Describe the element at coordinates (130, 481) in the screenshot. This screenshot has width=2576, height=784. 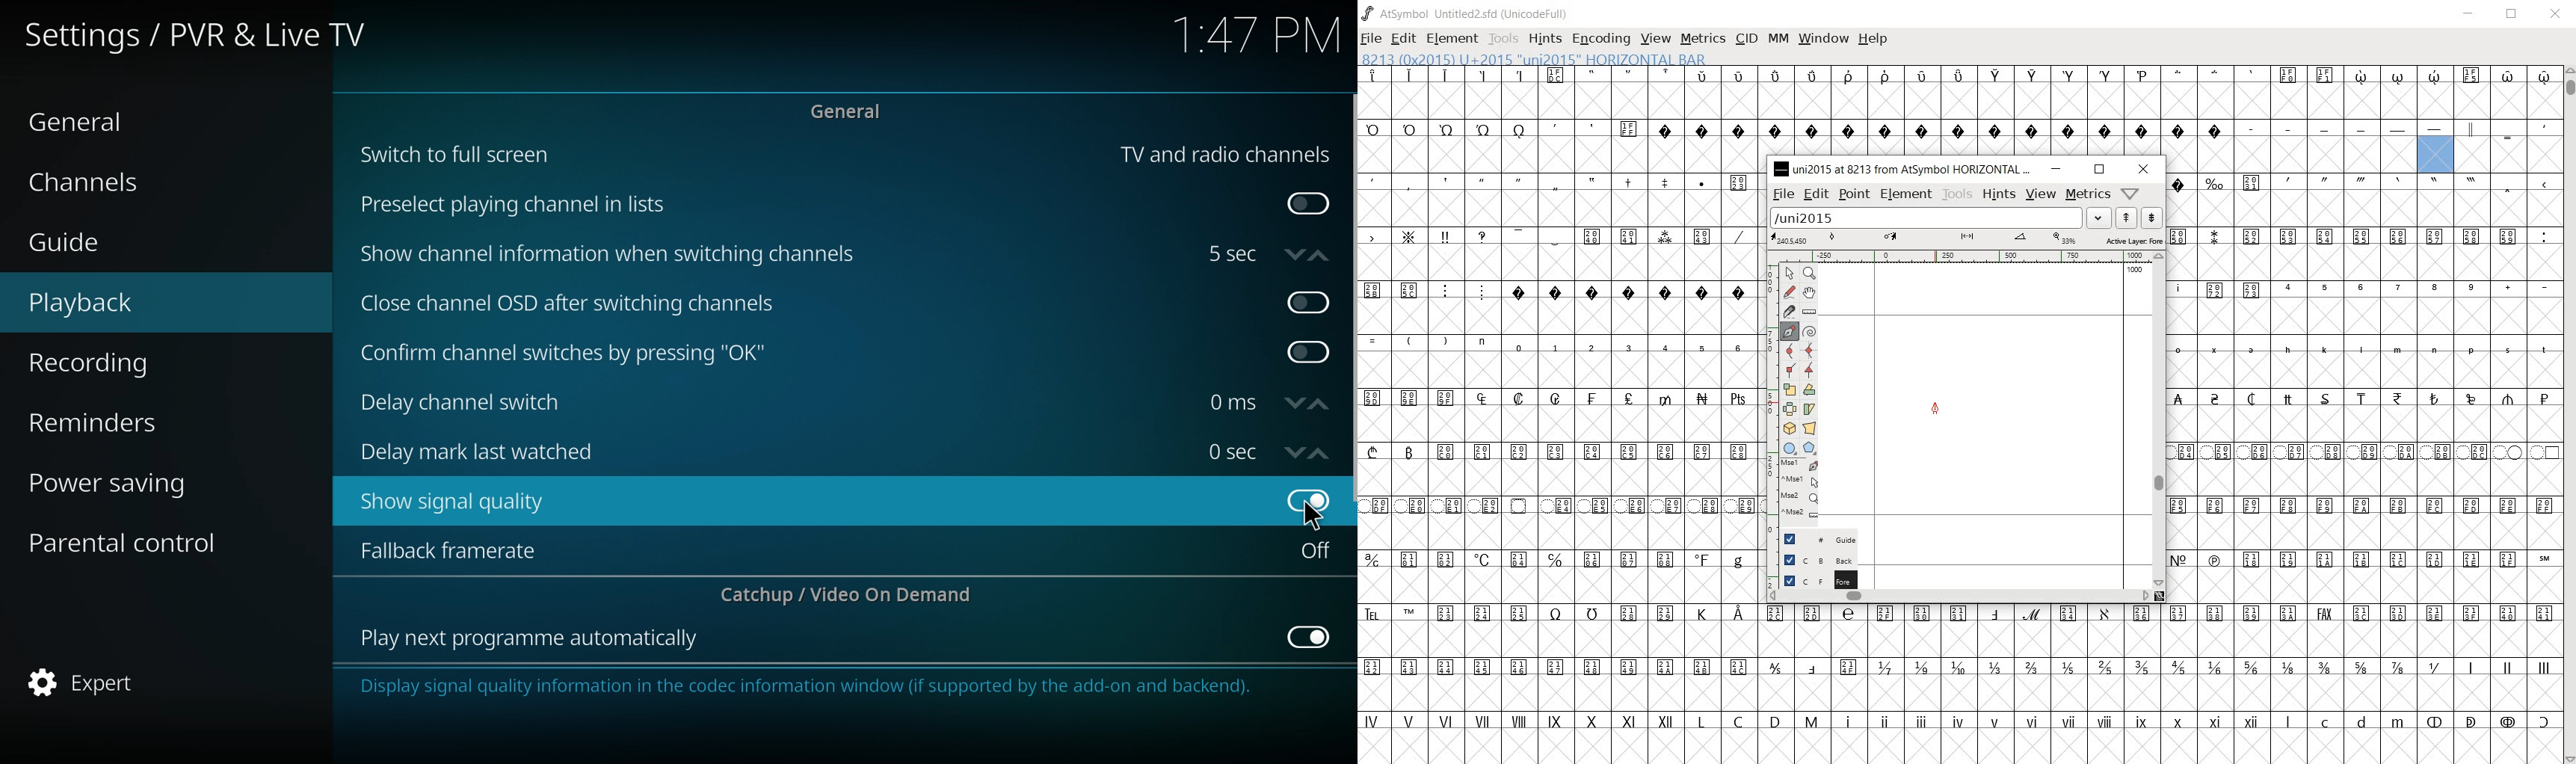
I see `power saving` at that location.